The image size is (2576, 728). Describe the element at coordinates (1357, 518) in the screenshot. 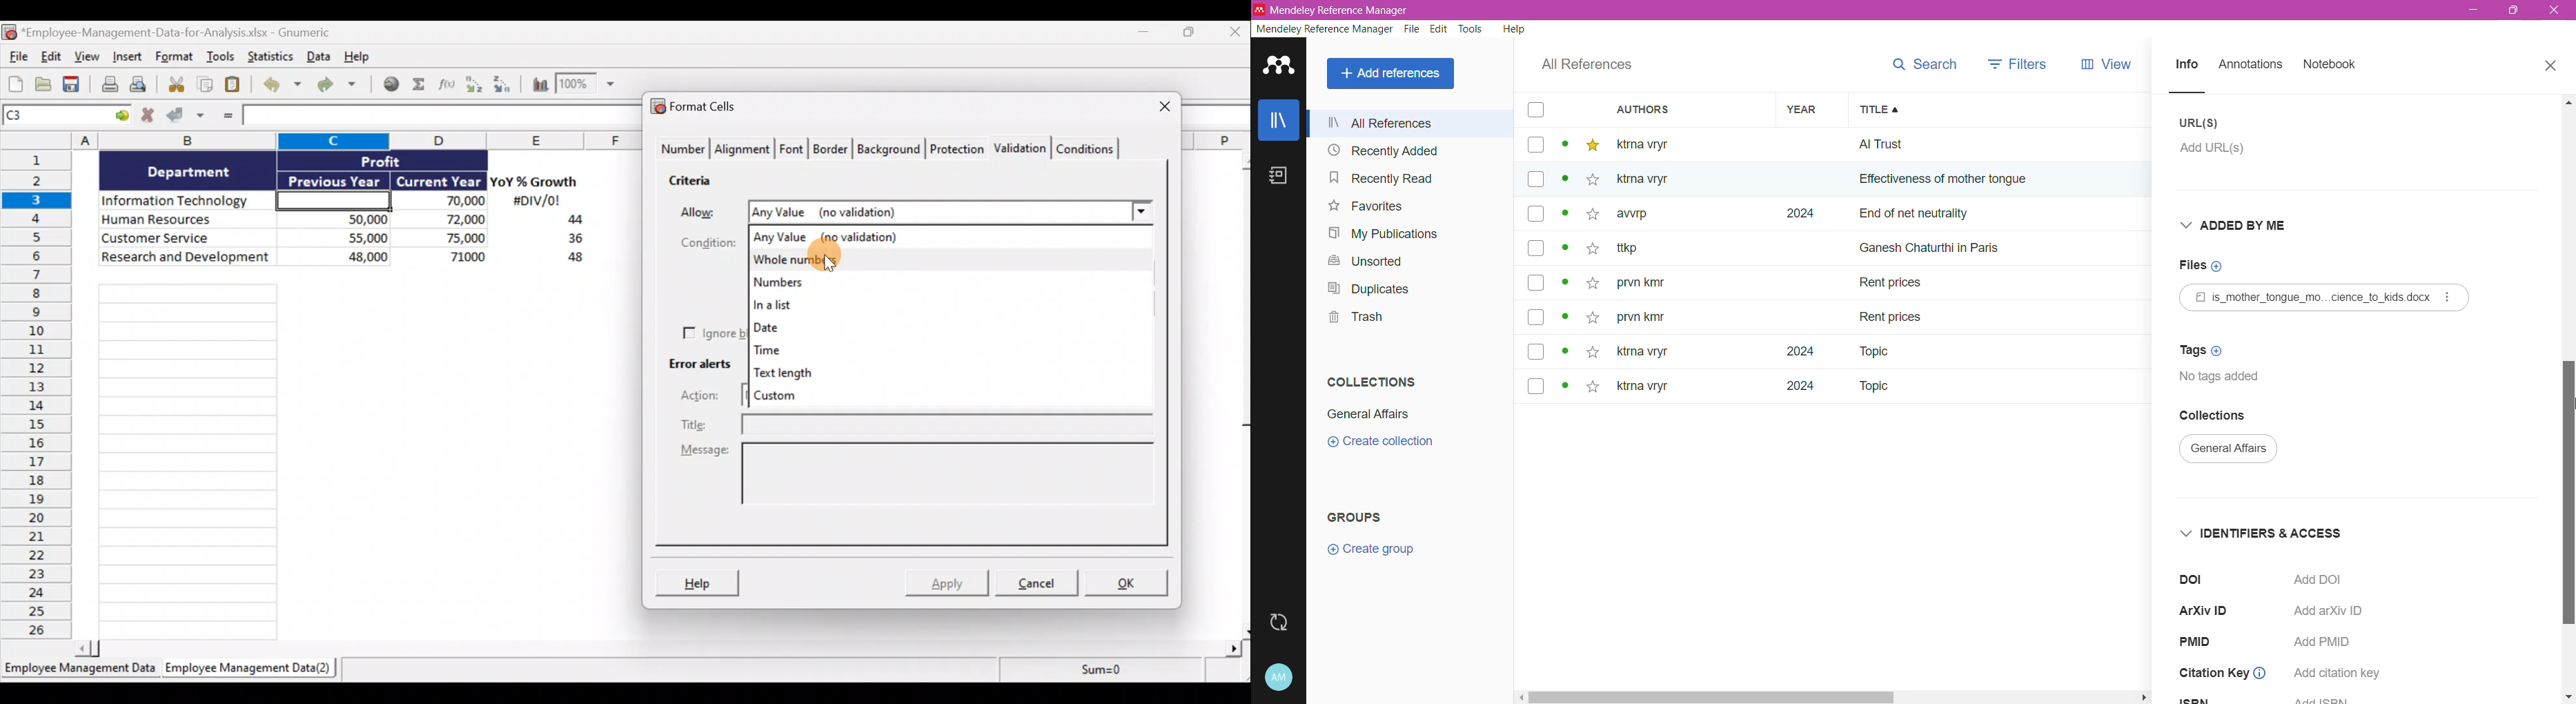

I see `Groups` at that location.